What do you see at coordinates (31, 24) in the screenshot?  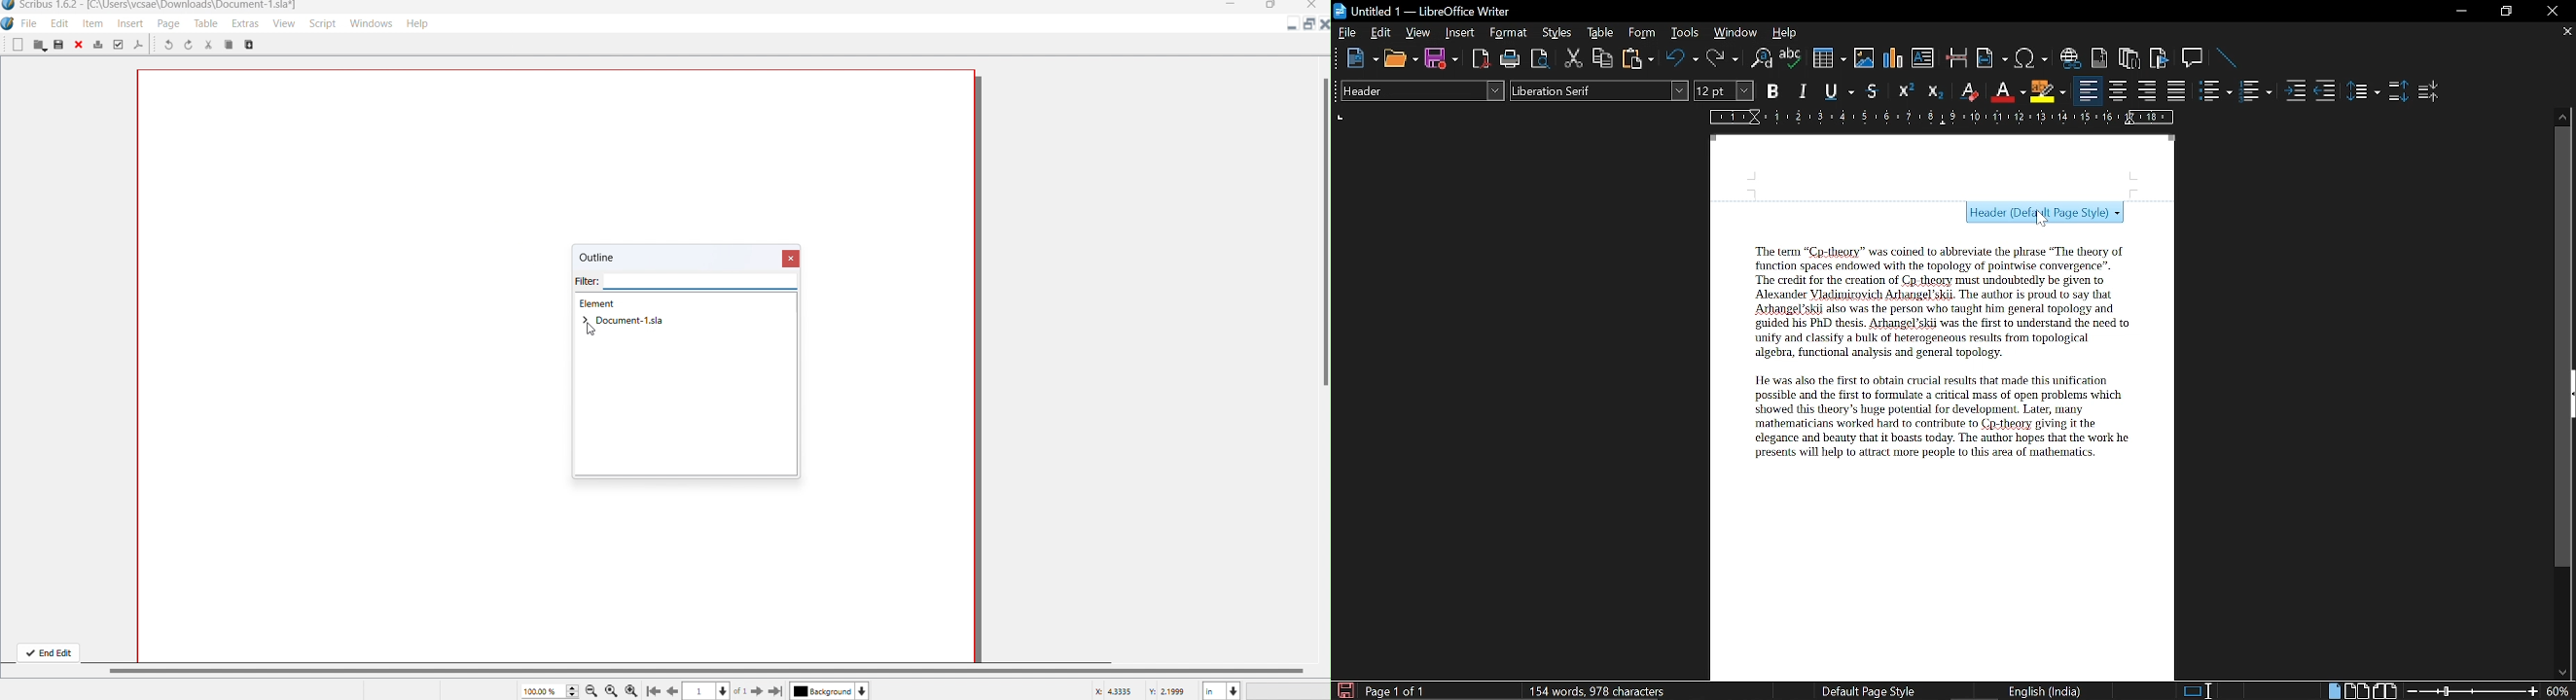 I see `File` at bounding box center [31, 24].